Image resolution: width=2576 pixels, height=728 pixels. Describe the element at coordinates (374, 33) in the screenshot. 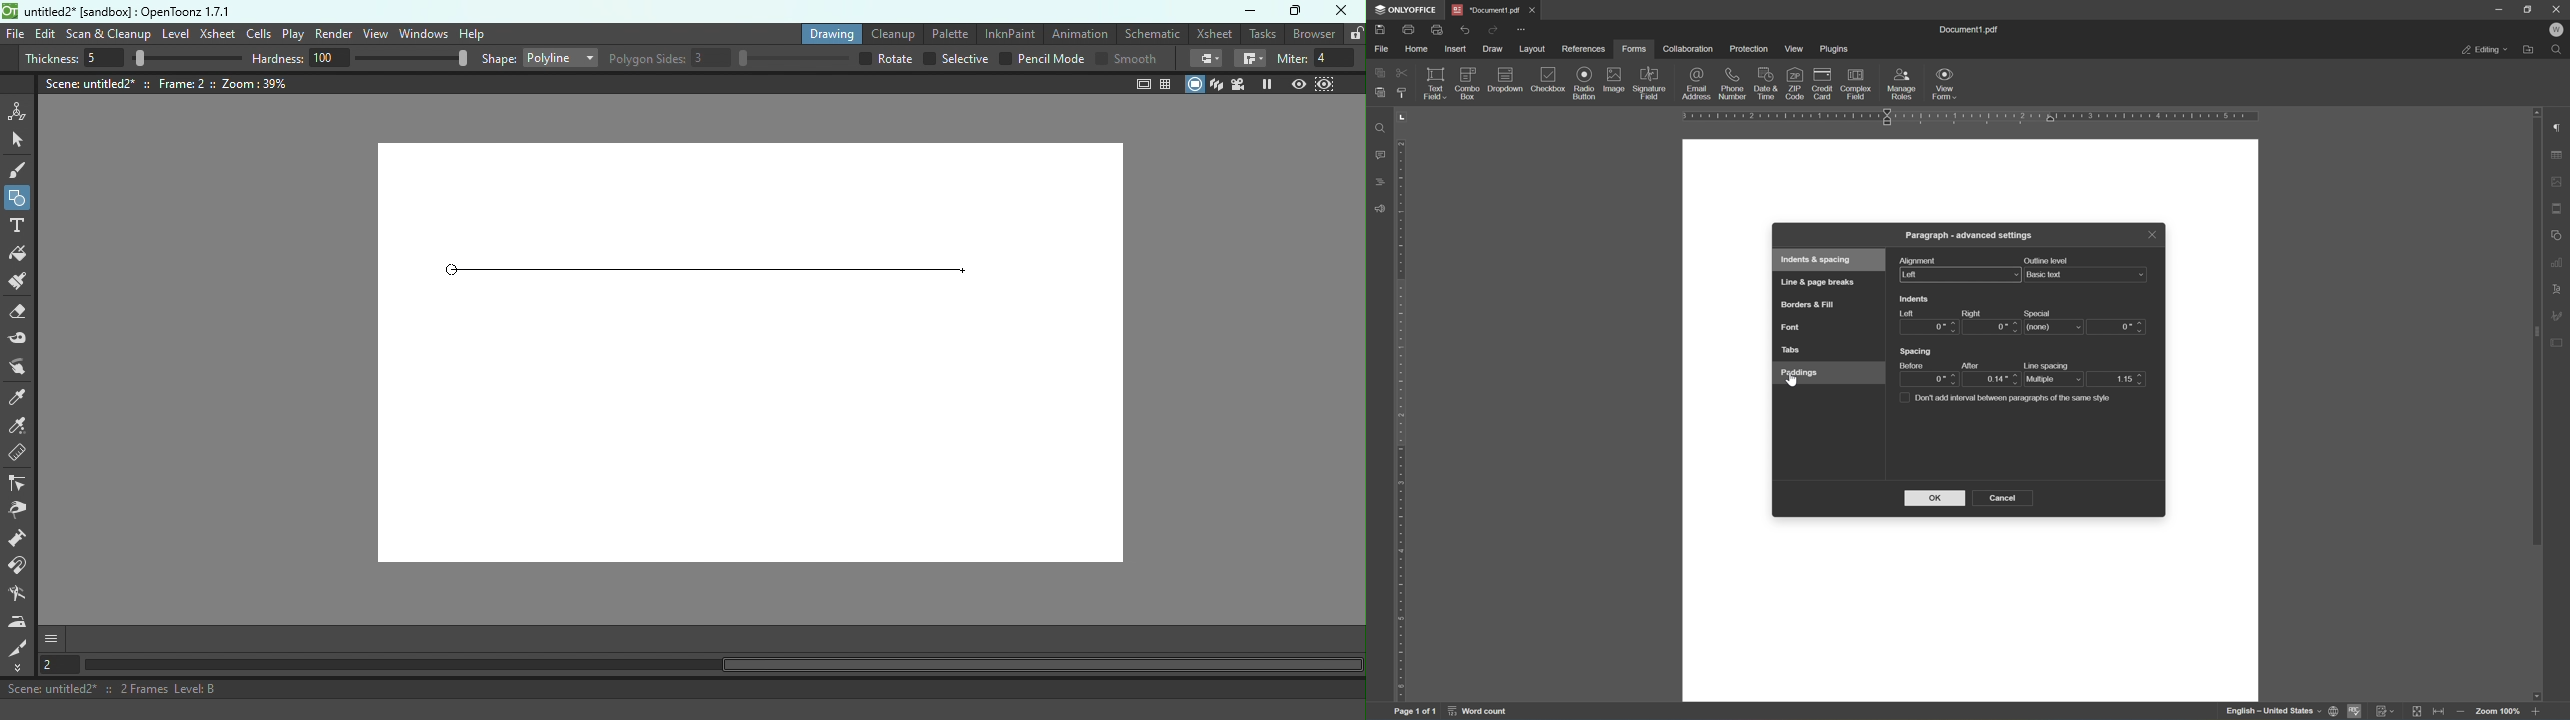

I see `View` at that location.